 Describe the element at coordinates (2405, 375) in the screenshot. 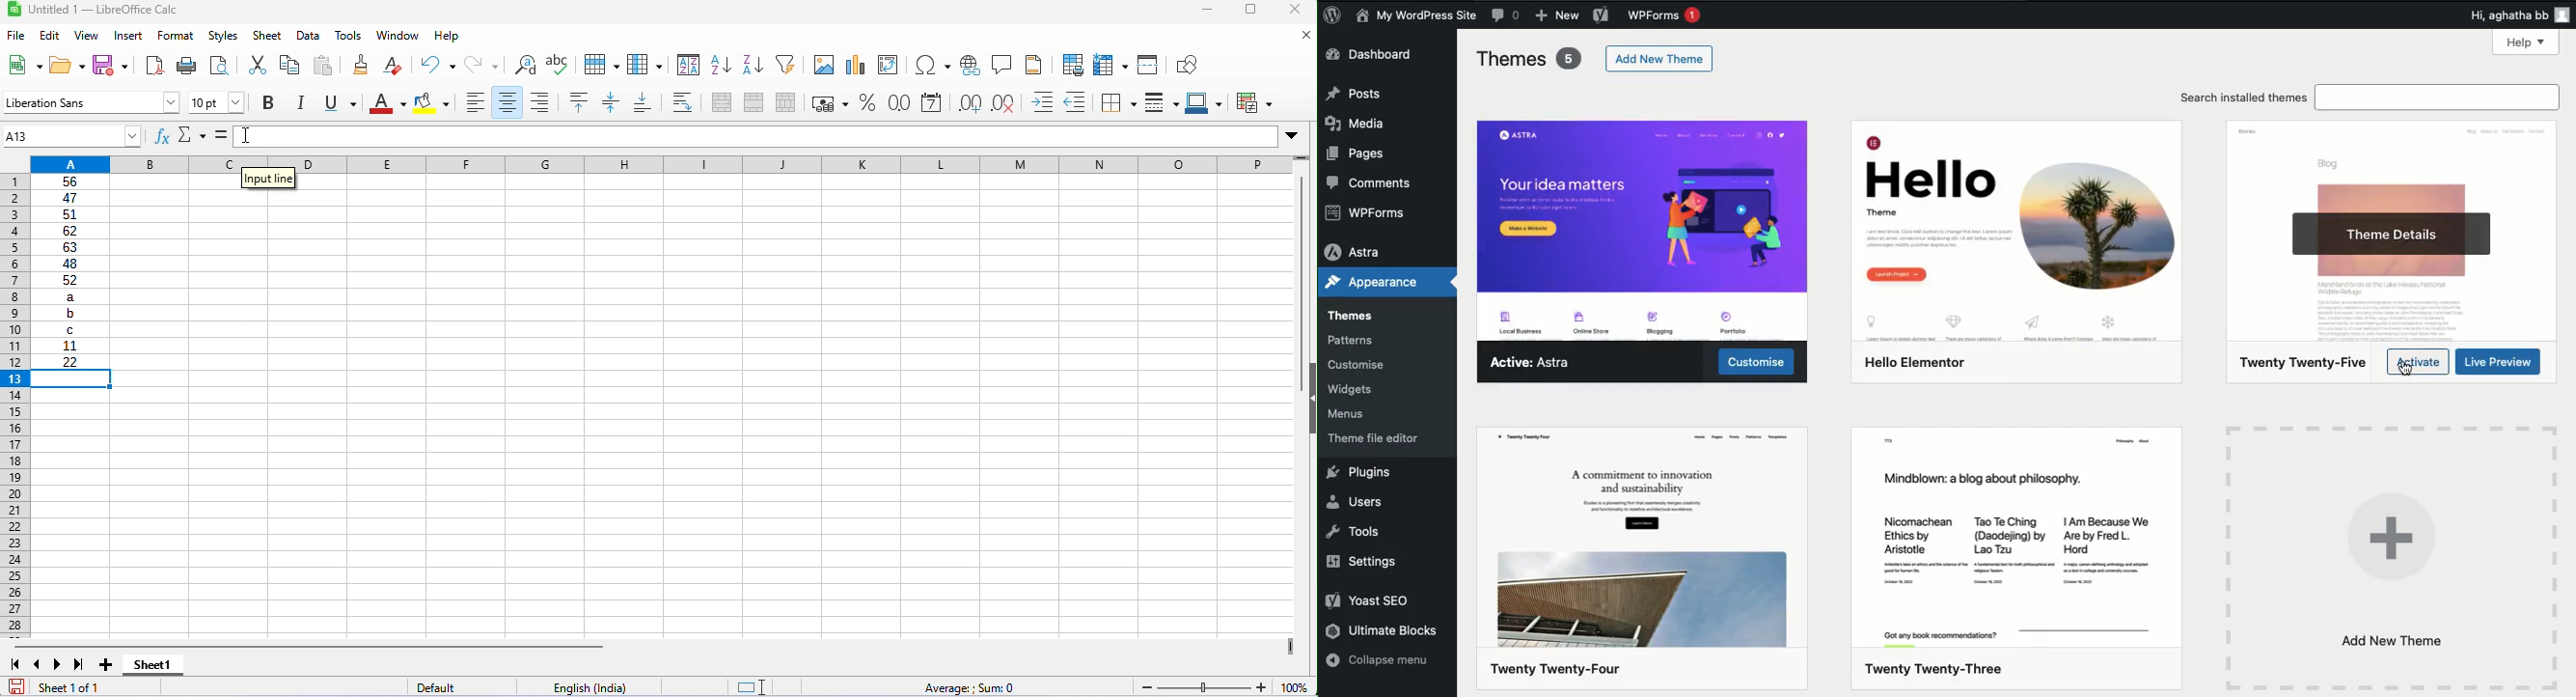

I see `cursor` at that location.